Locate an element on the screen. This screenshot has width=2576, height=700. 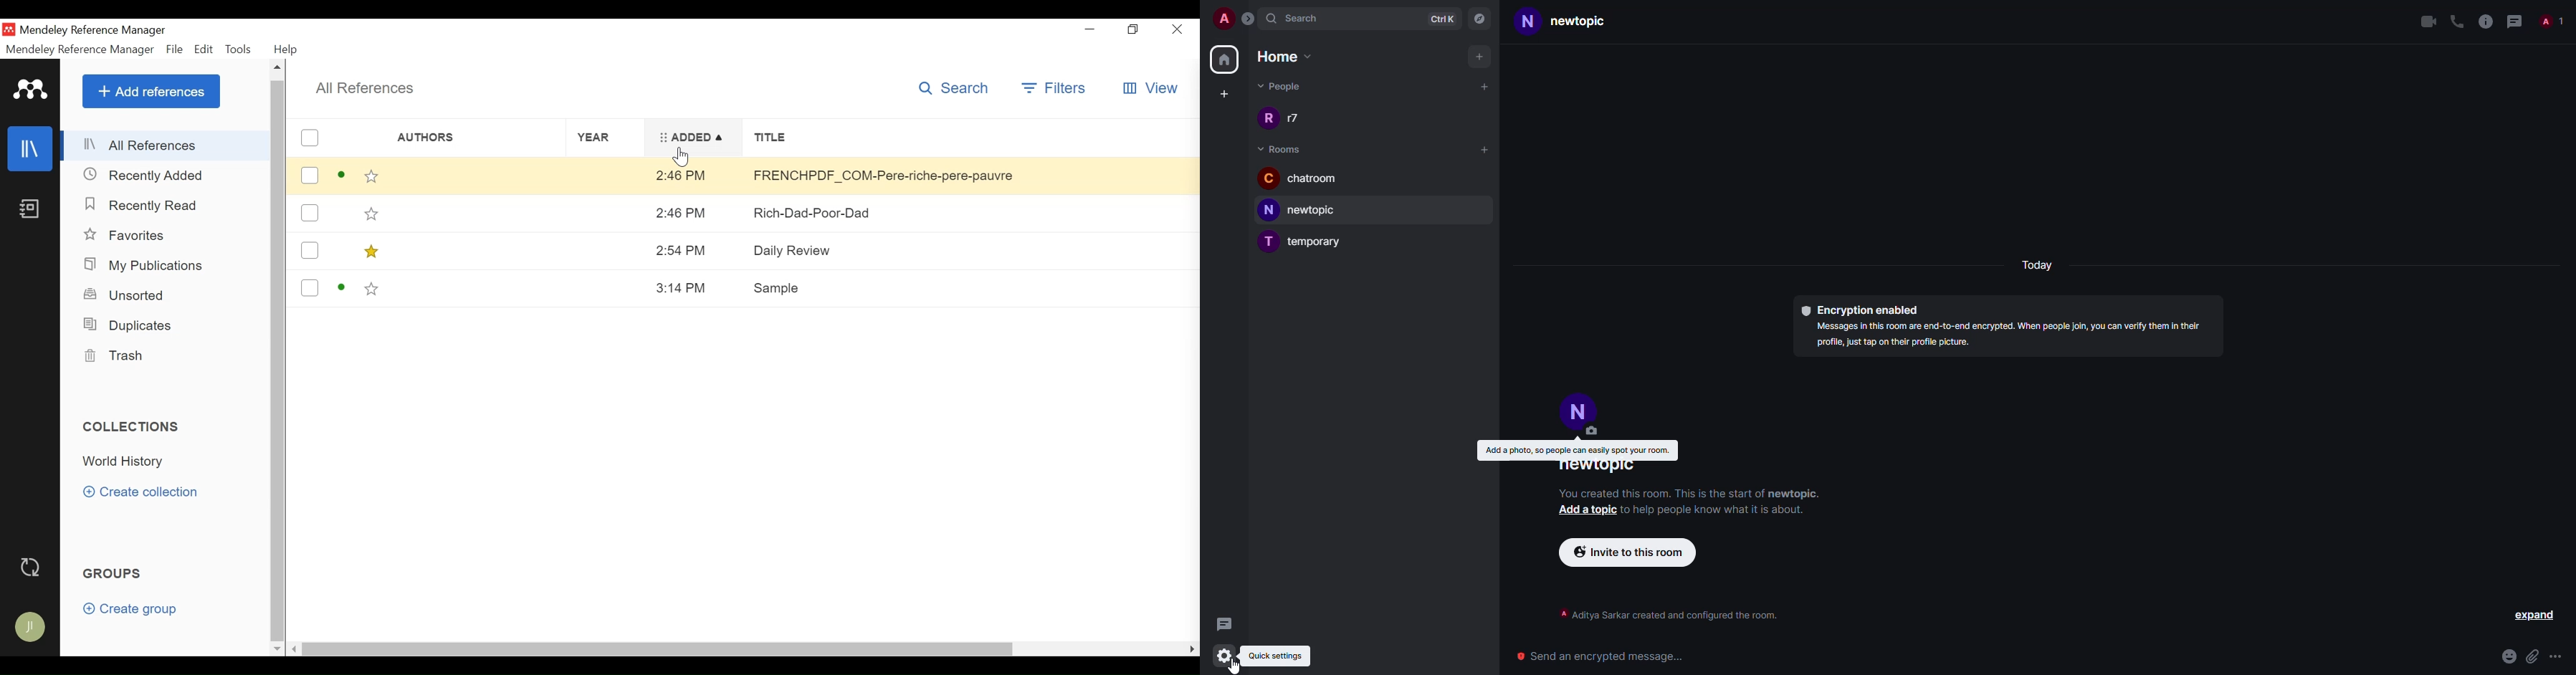
add is located at coordinates (1485, 85).